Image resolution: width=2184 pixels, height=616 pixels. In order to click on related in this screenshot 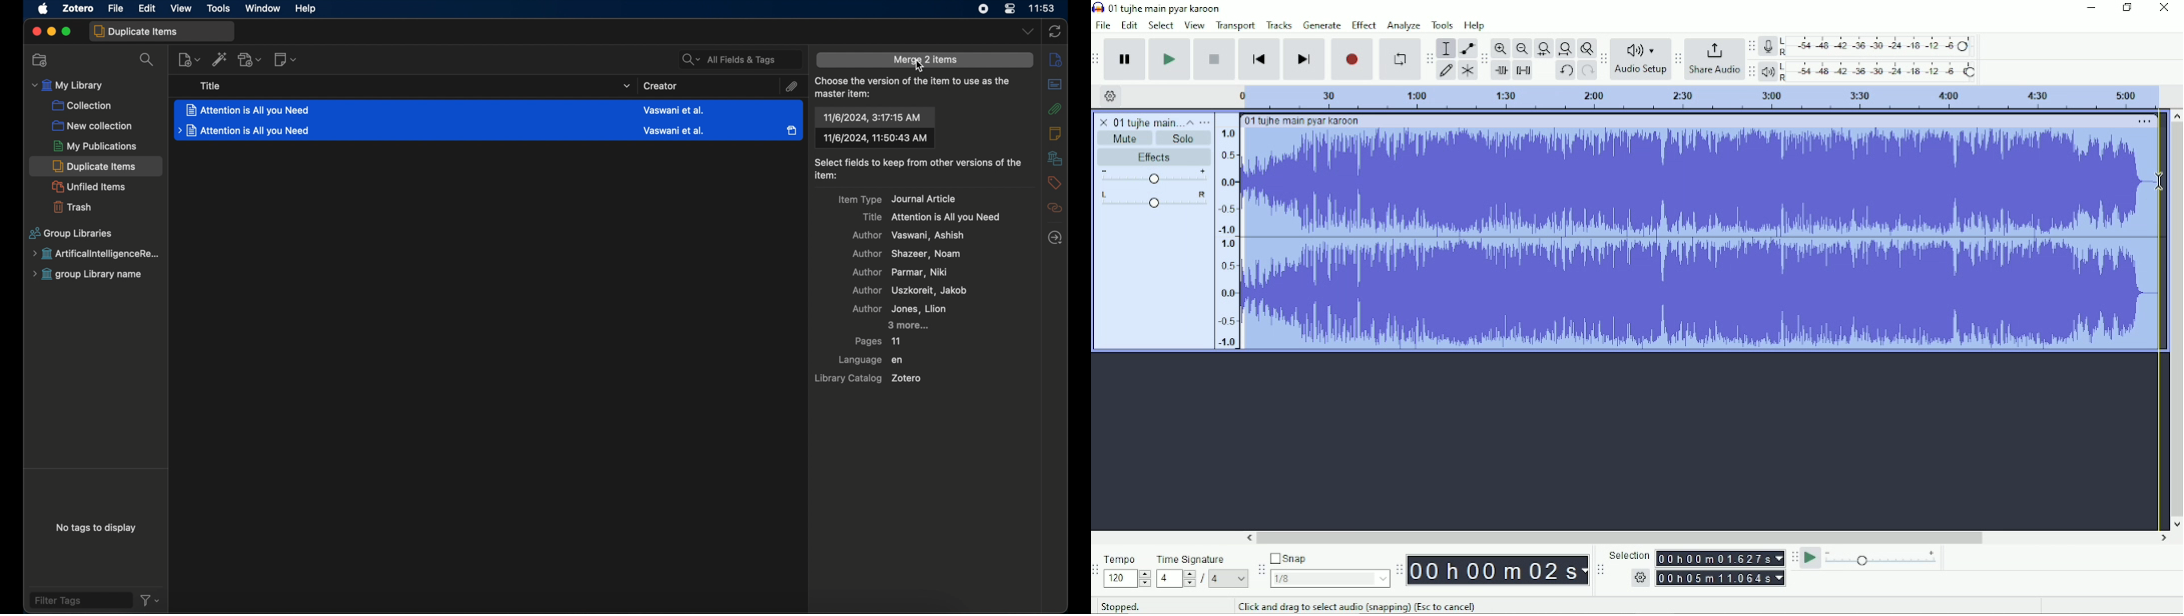, I will do `click(1055, 208)`.